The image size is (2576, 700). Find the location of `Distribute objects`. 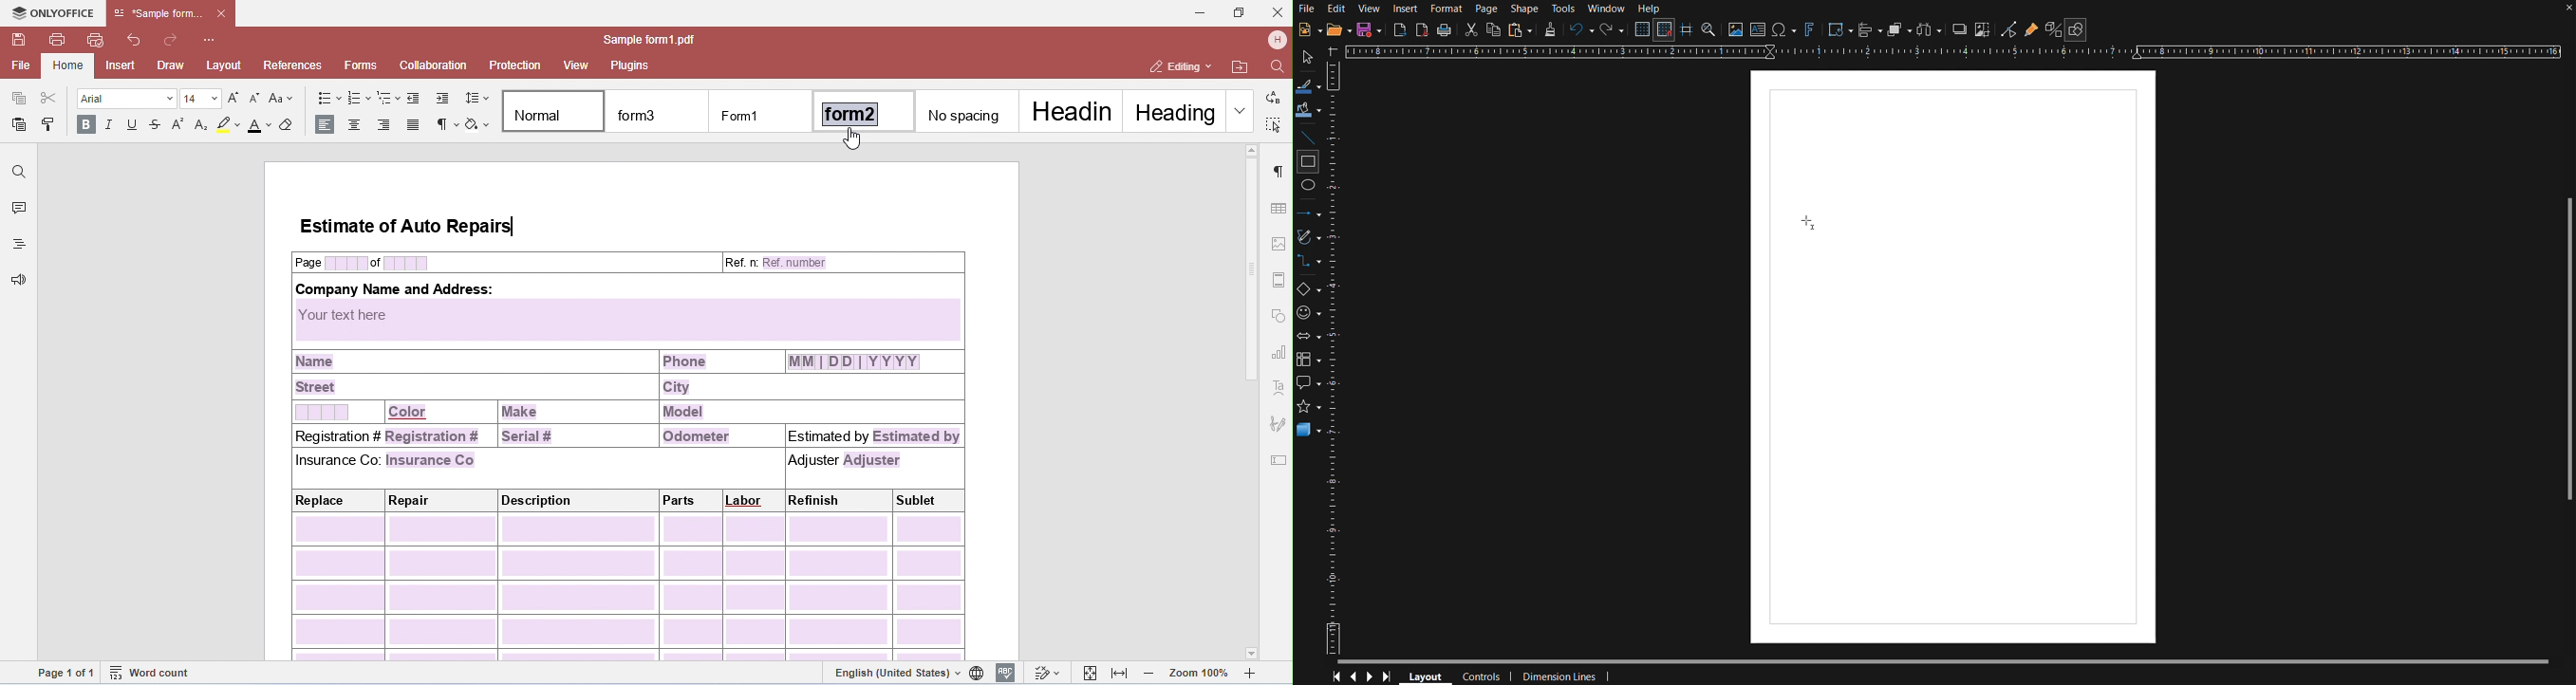

Distribute objects is located at coordinates (1929, 29).